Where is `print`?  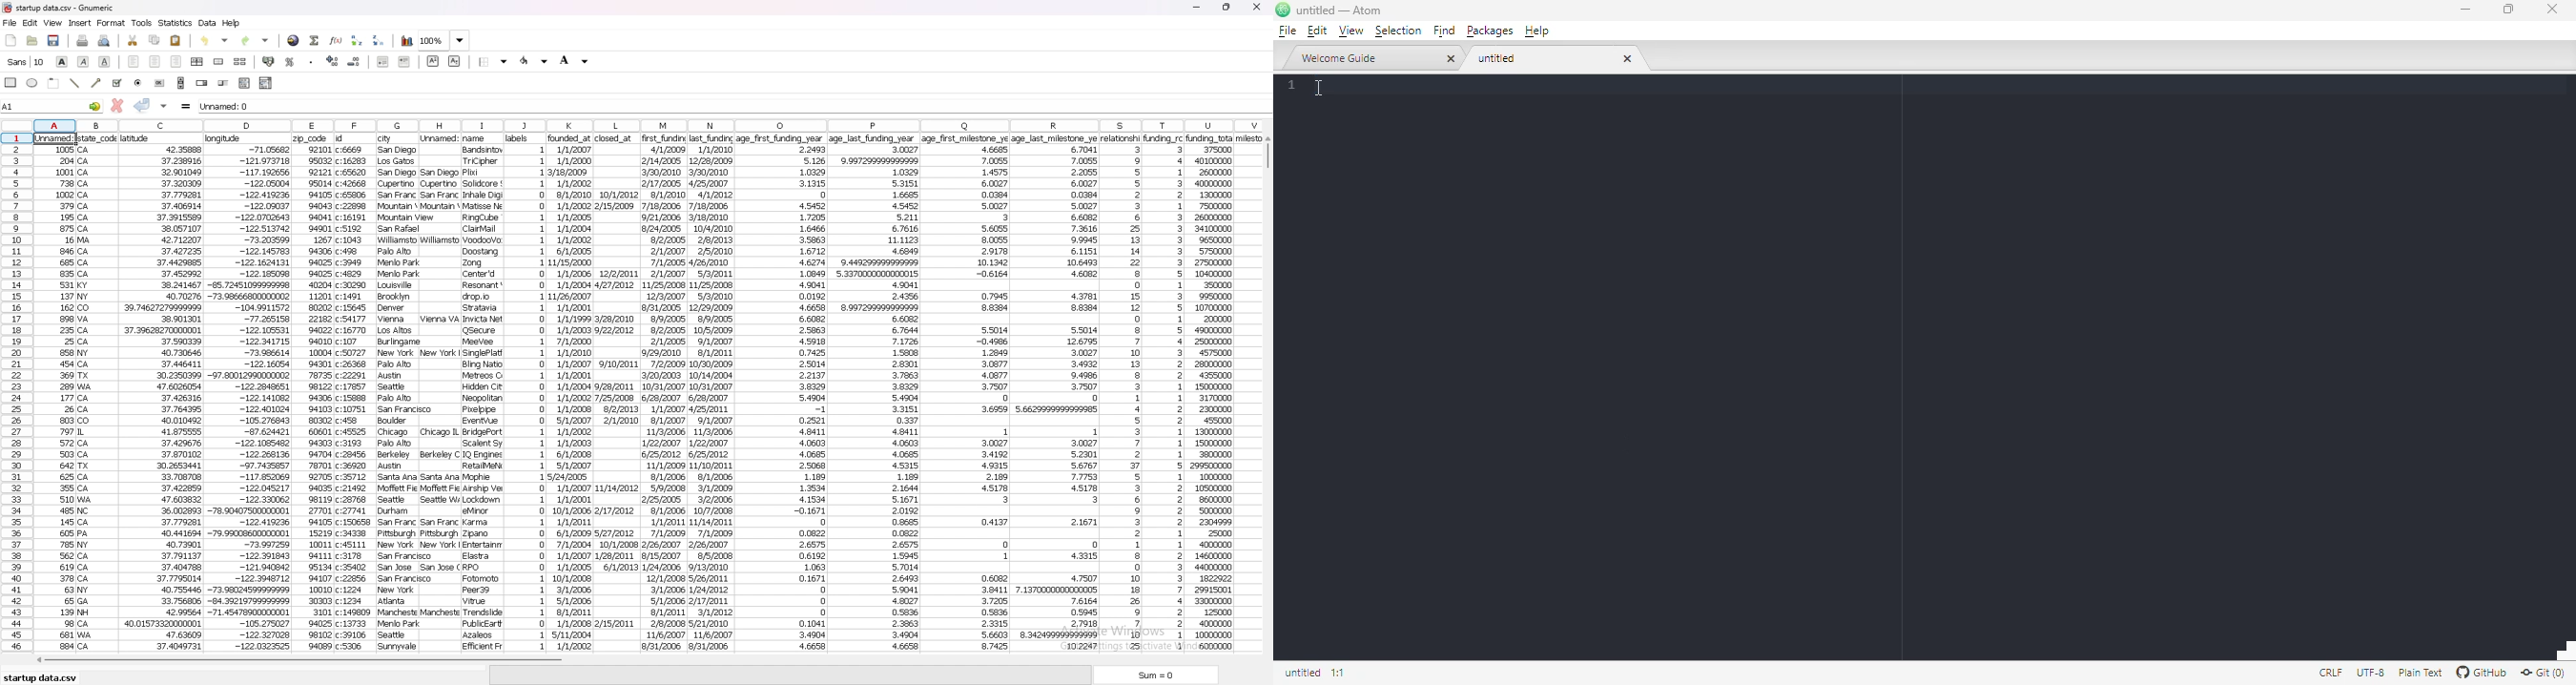
print is located at coordinates (82, 40).